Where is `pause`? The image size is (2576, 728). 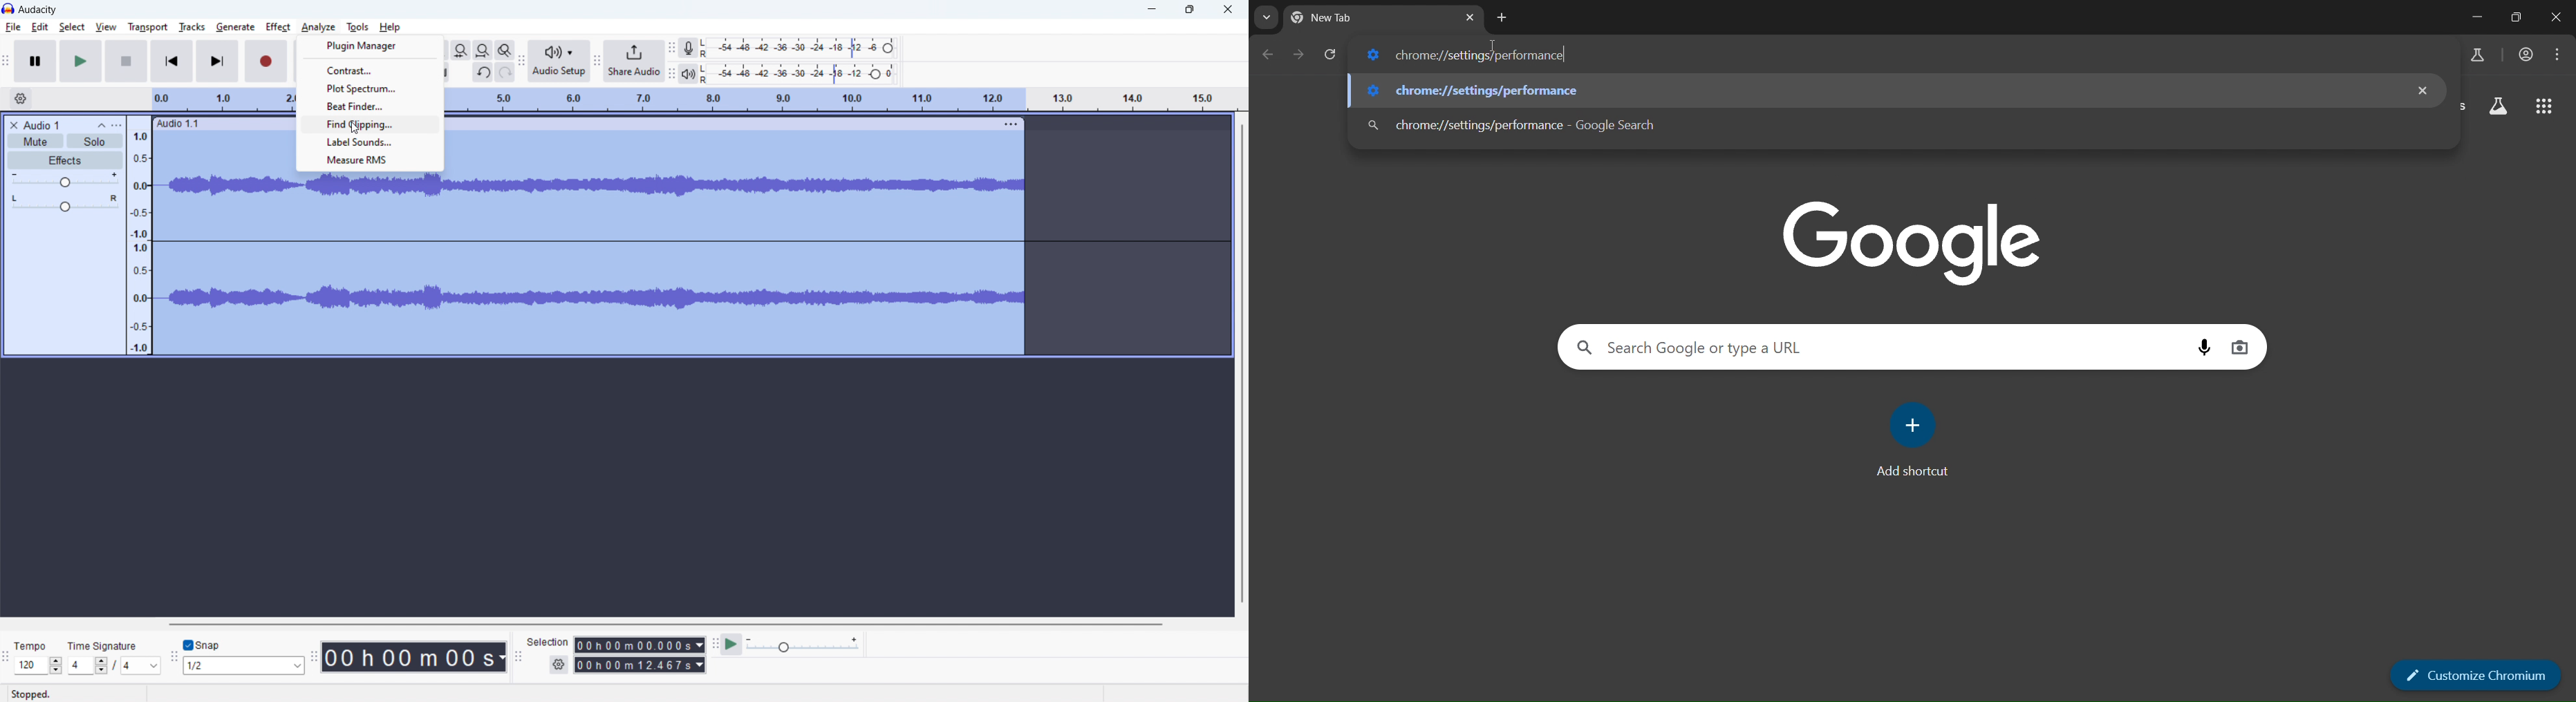 pause is located at coordinates (36, 61).